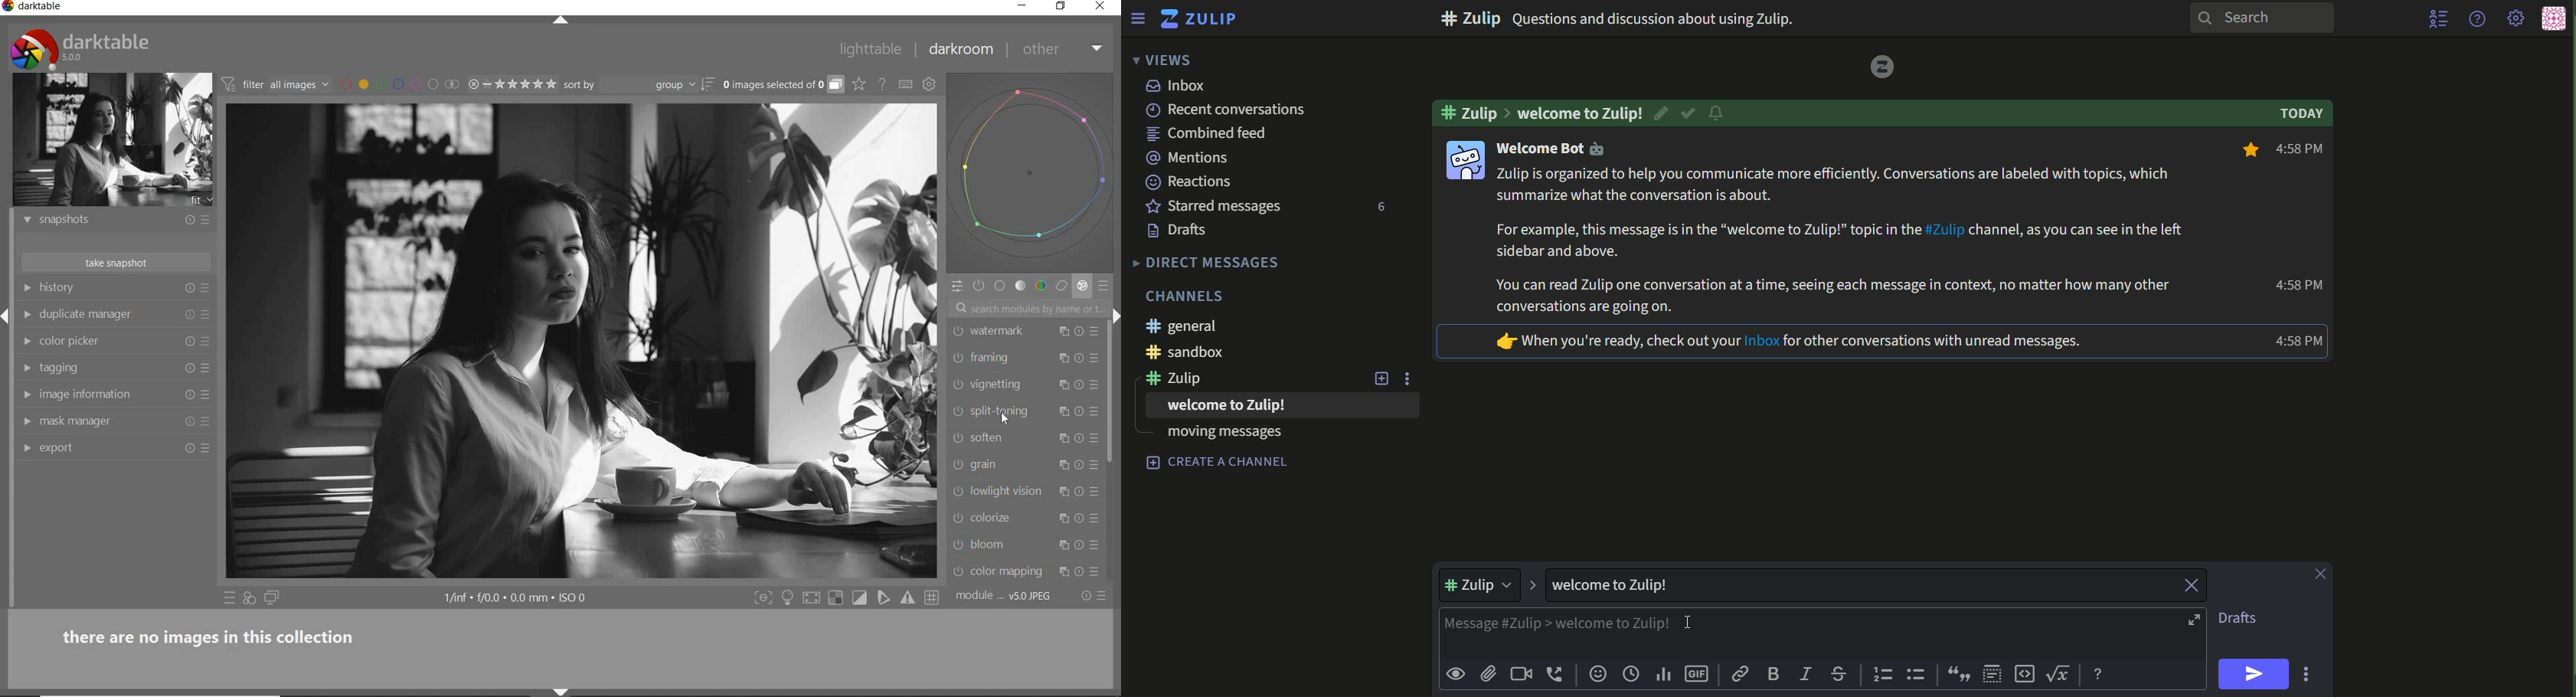  I want to click on reset, so click(1081, 519).